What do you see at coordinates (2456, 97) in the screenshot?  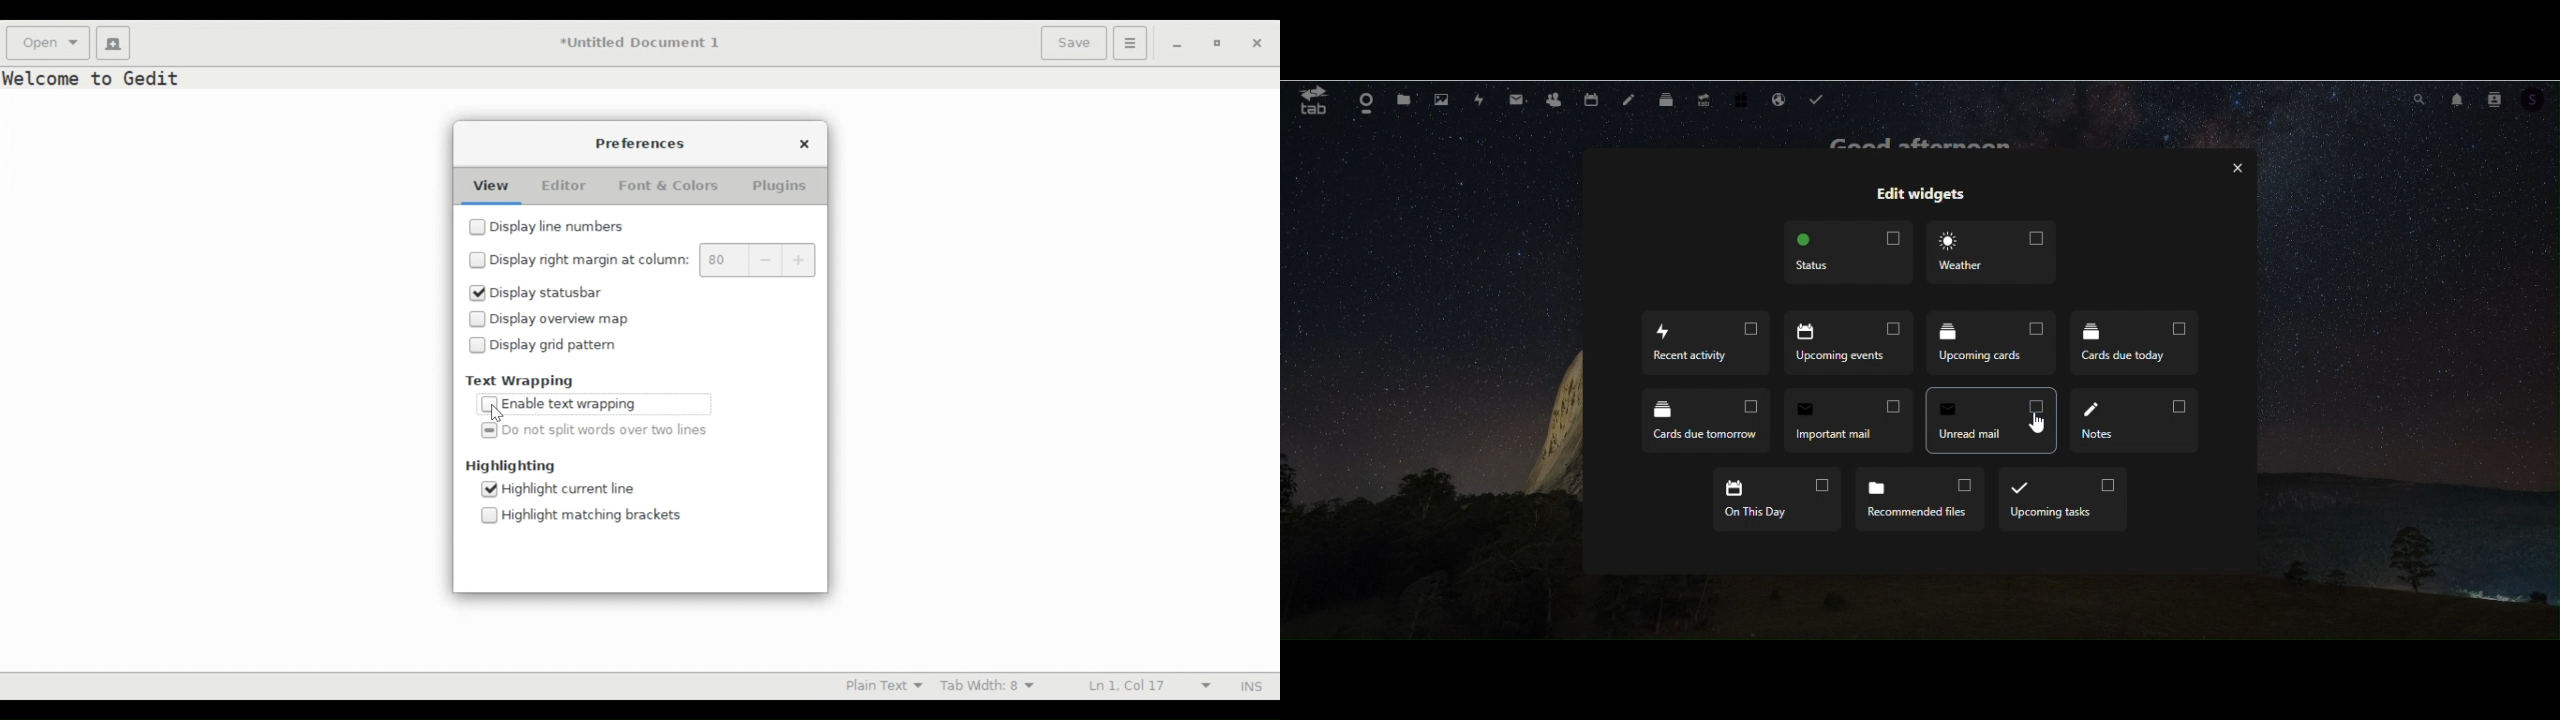 I see `notifications` at bounding box center [2456, 97].